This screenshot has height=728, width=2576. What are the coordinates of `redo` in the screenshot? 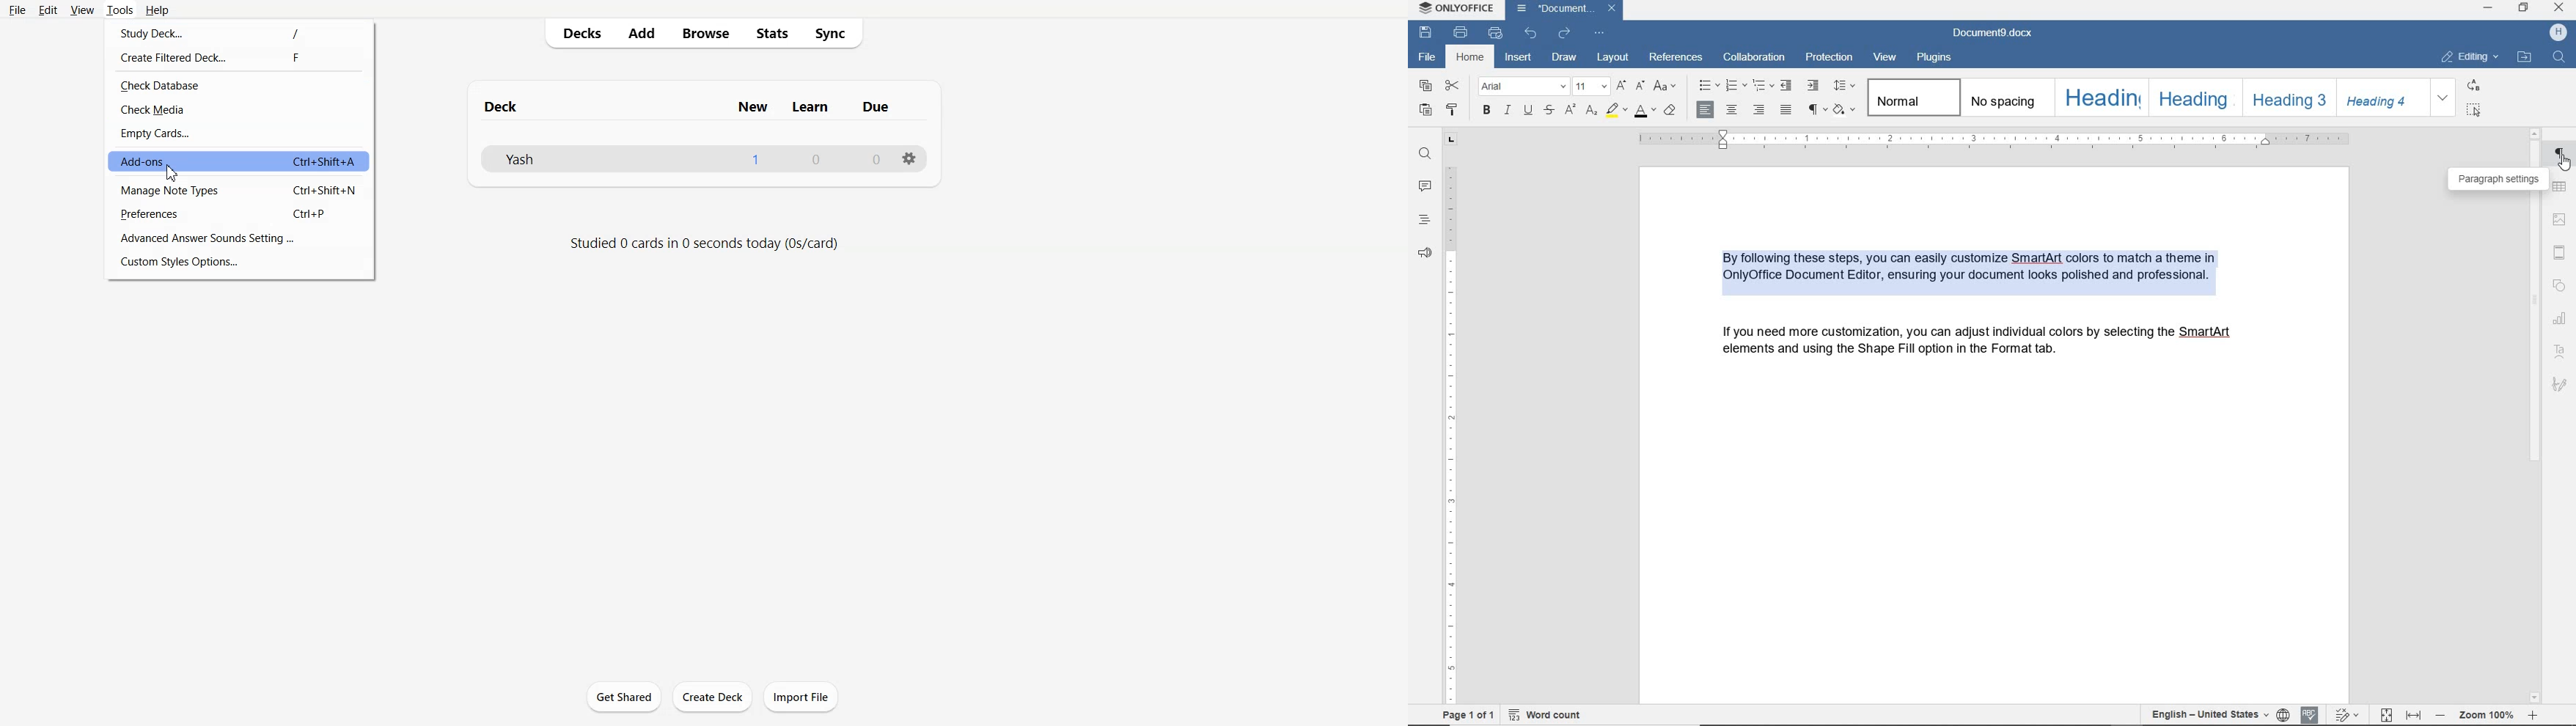 It's located at (1565, 33).